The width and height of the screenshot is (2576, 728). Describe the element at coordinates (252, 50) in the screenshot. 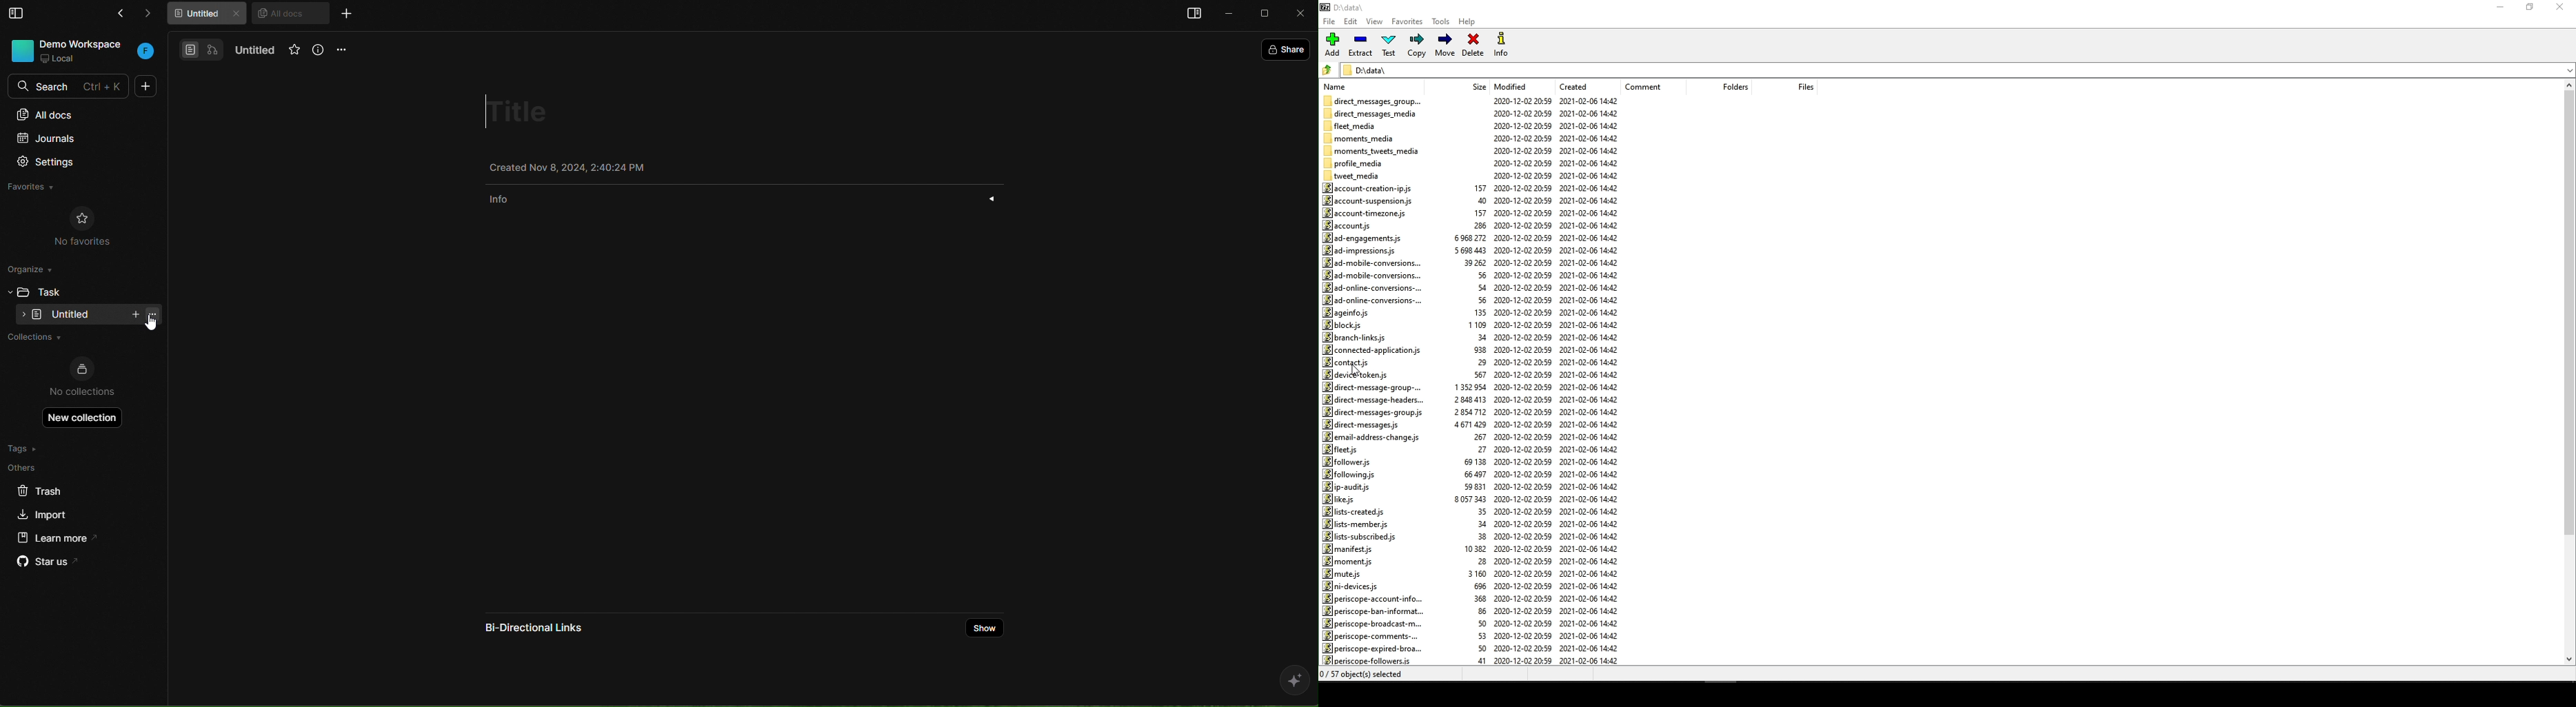

I see `untitled` at that location.